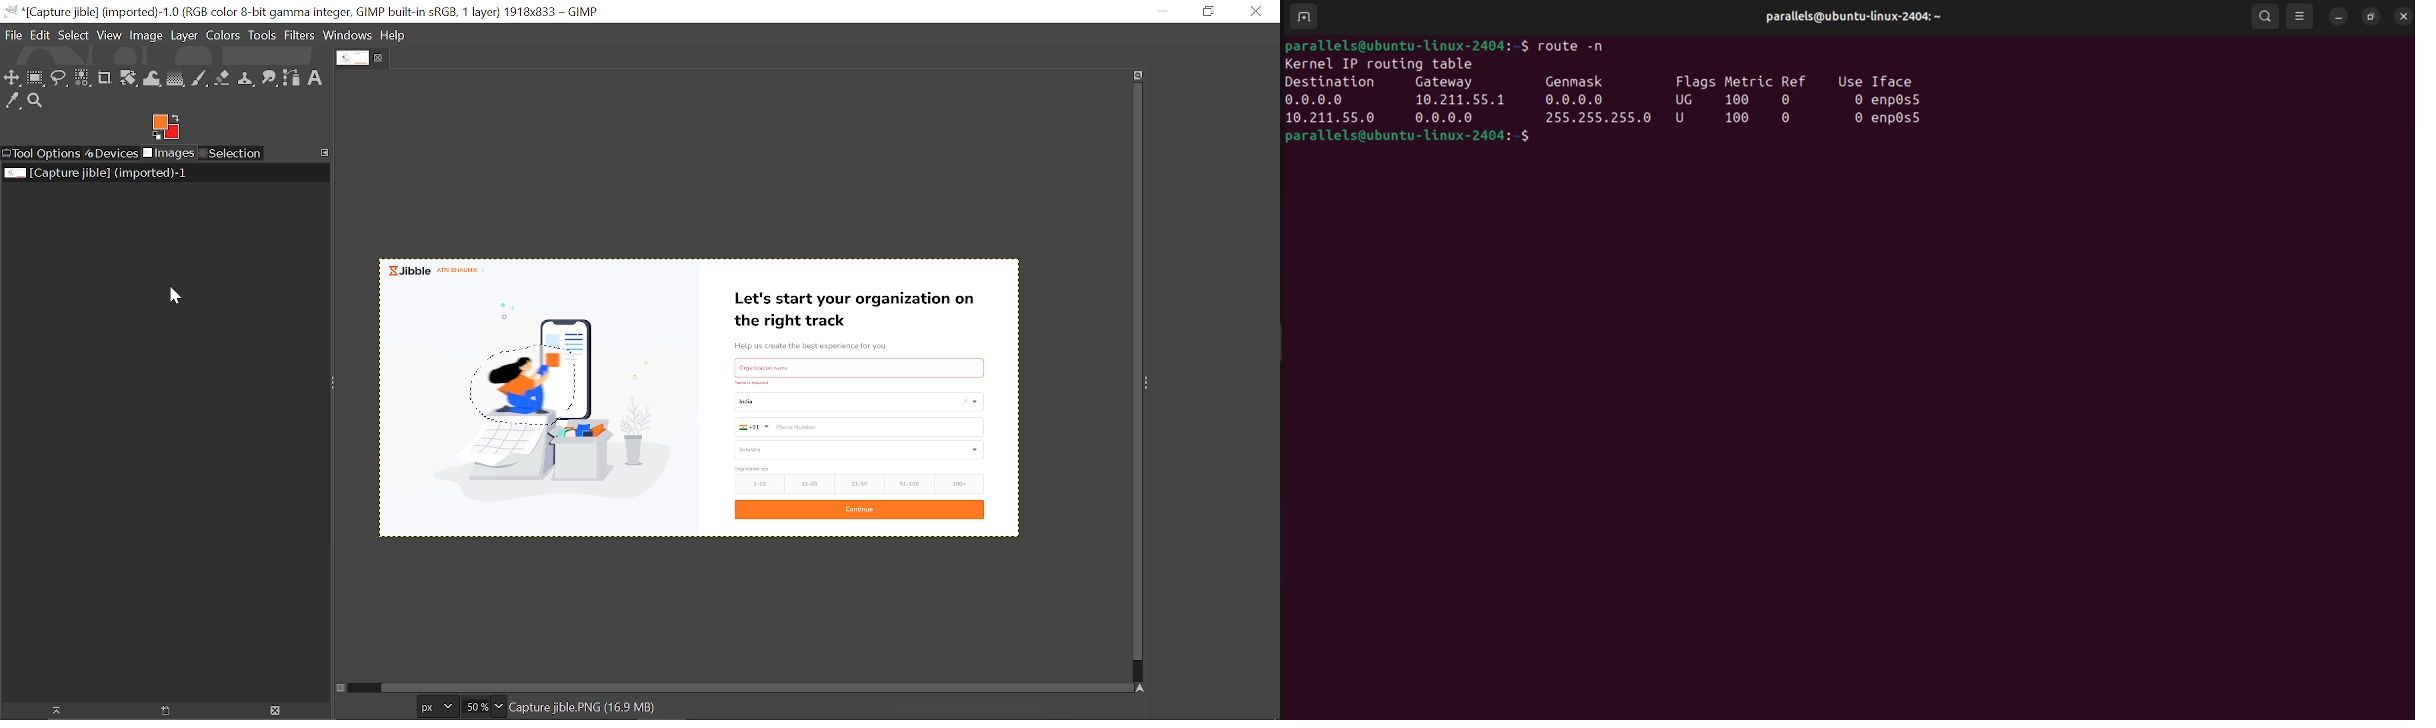 The height and width of the screenshot is (728, 2436). What do you see at coordinates (1144, 689) in the screenshot?
I see `Navigate this window` at bounding box center [1144, 689].